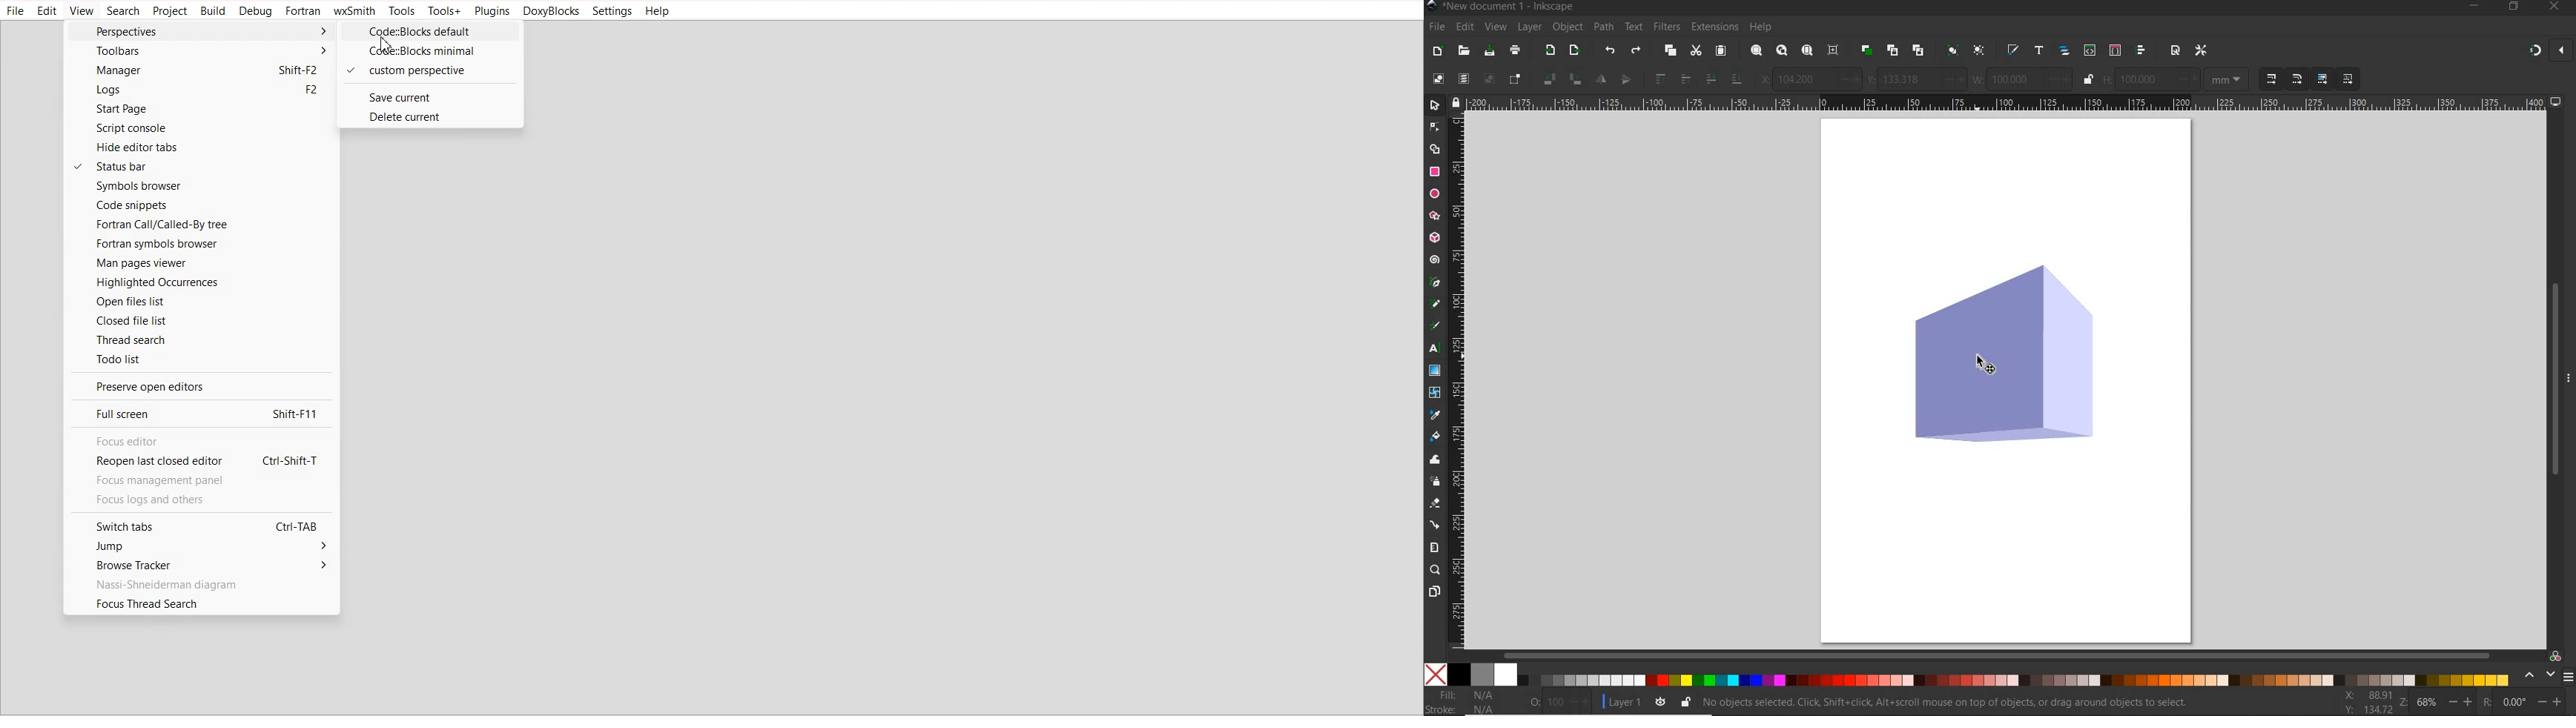 The height and width of the screenshot is (728, 2576). What do you see at coordinates (552, 12) in the screenshot?
I see `DoxyBlocks` at bounding box center [552, 12].